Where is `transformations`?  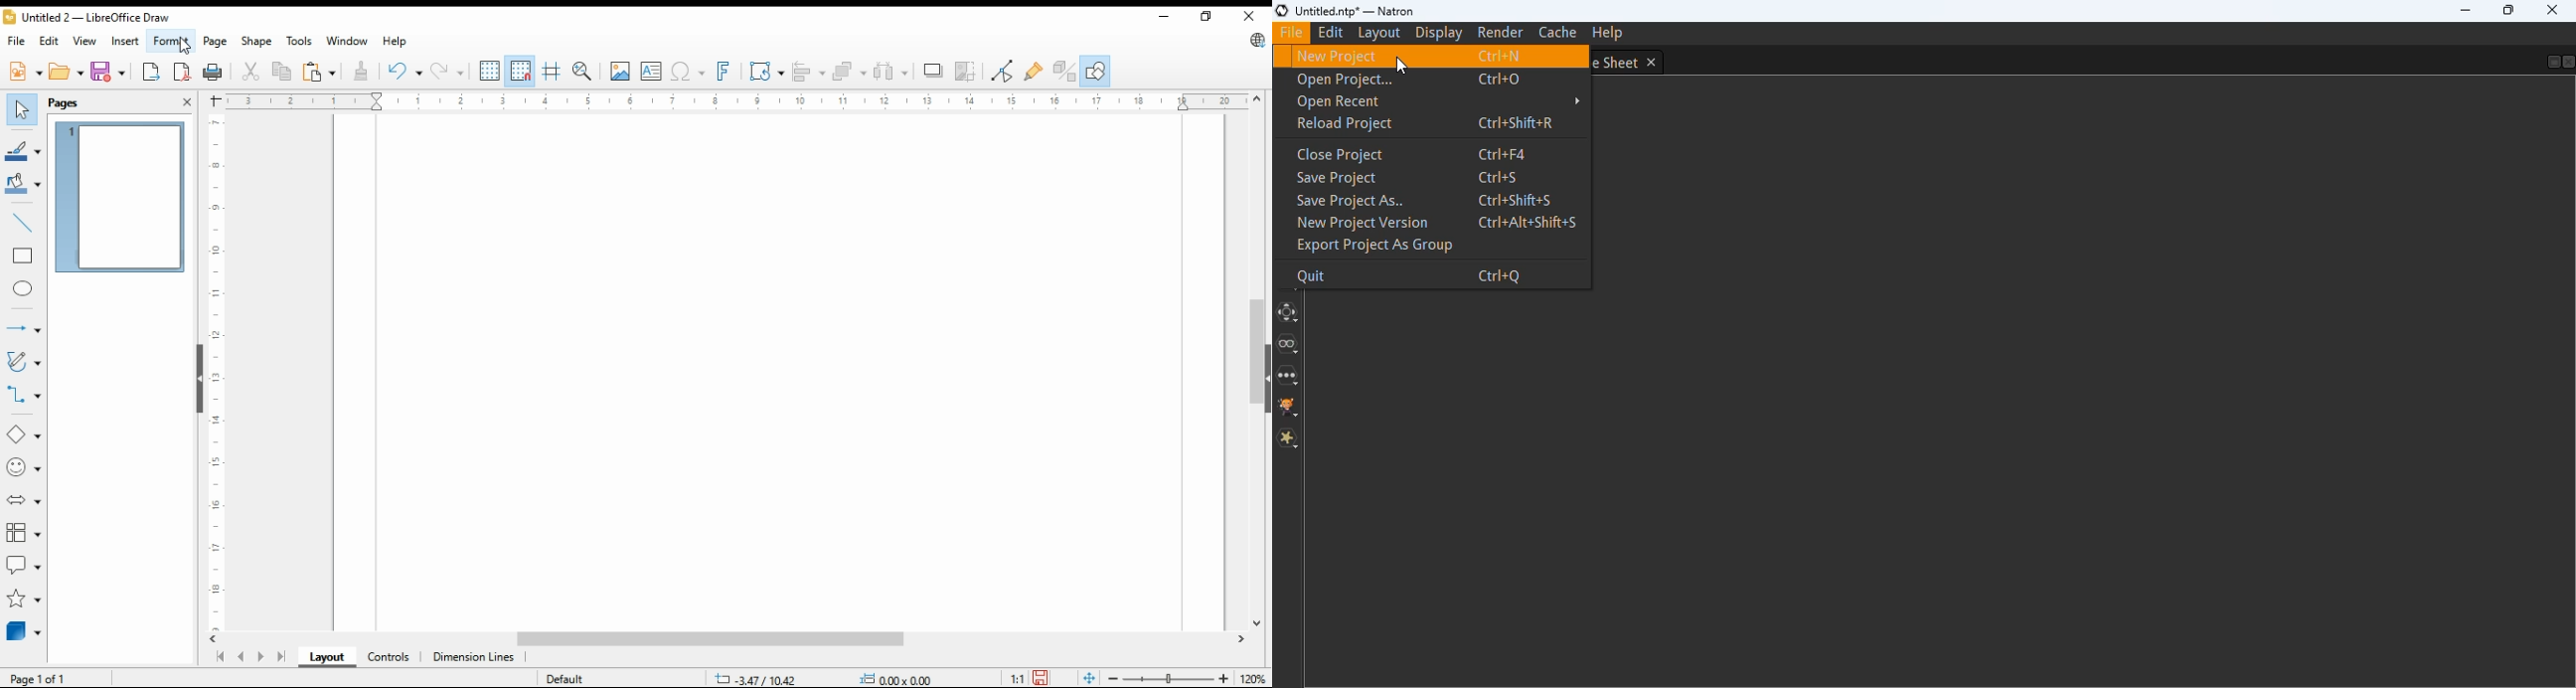
transformations is located at coordinates (765, 71).